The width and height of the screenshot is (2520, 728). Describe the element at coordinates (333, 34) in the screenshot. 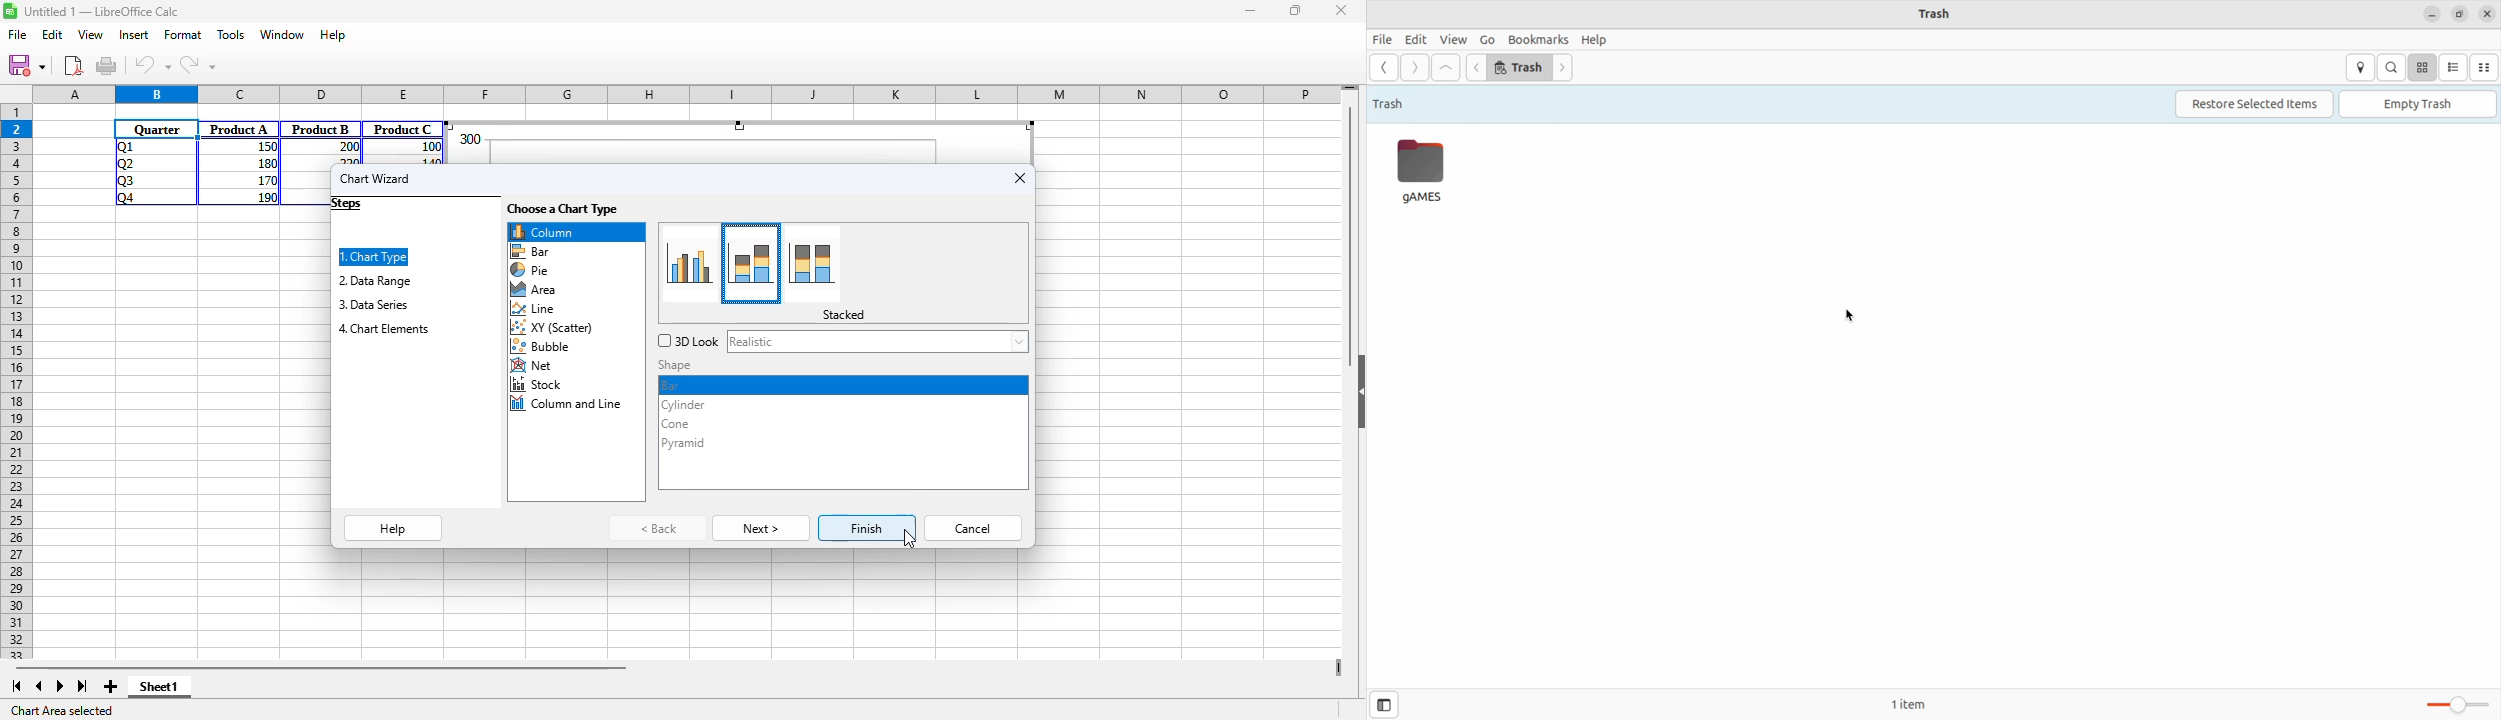

I see `help` at that location.